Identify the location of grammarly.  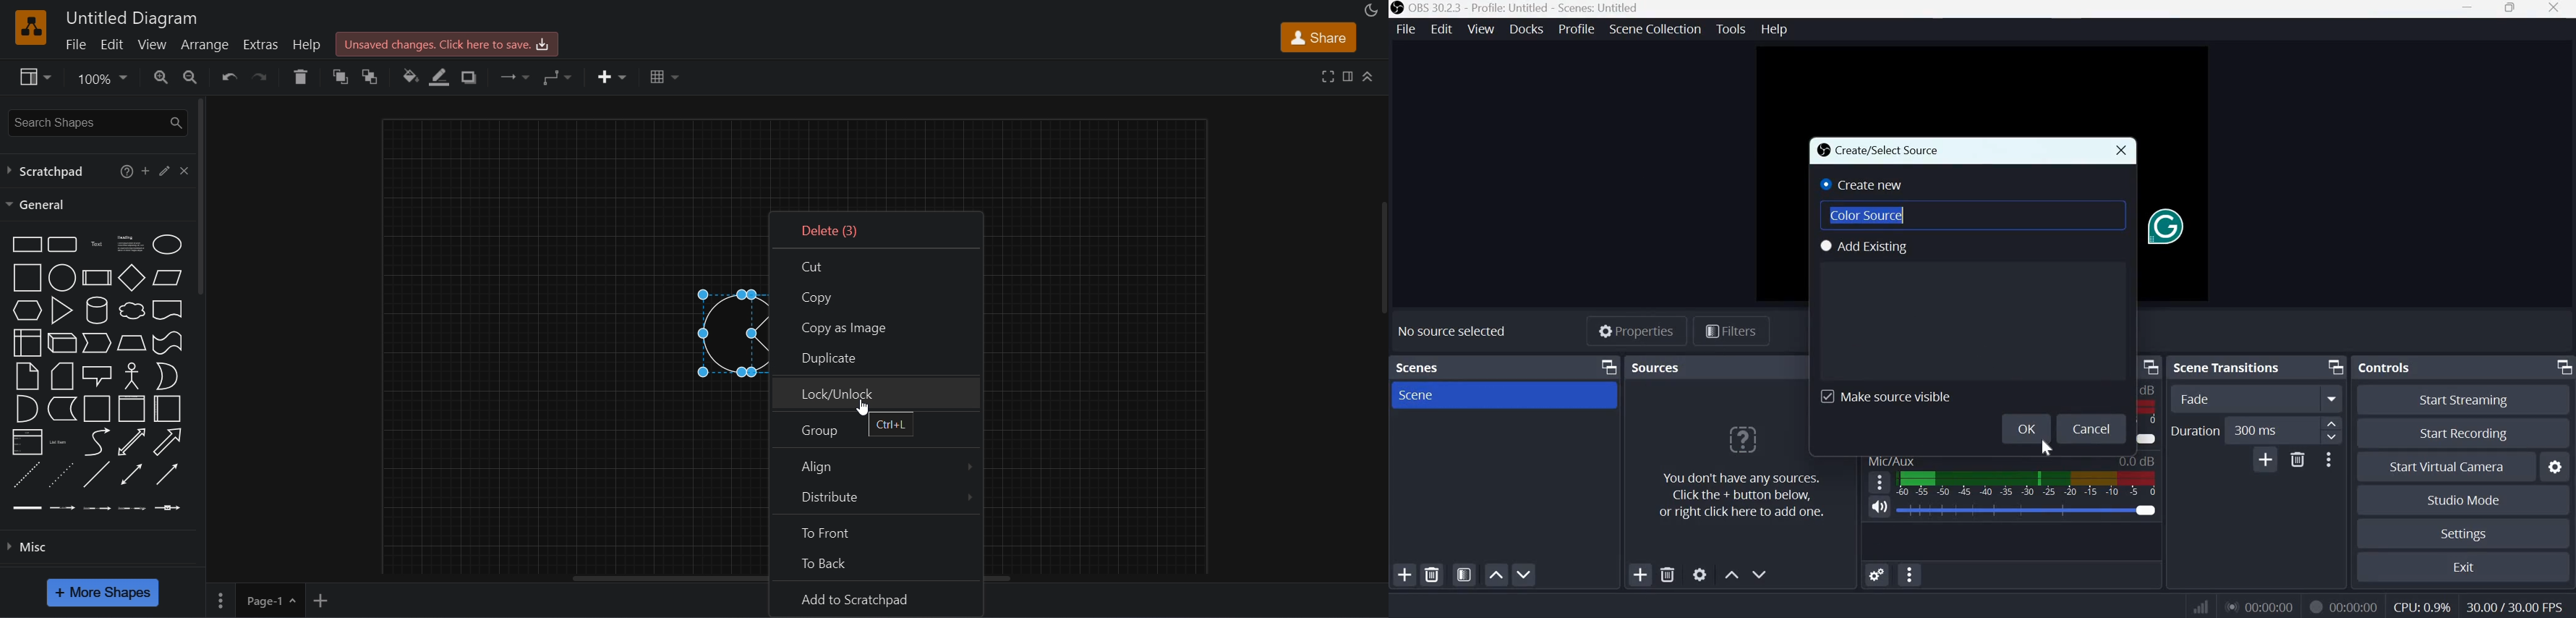
(2164, 227).